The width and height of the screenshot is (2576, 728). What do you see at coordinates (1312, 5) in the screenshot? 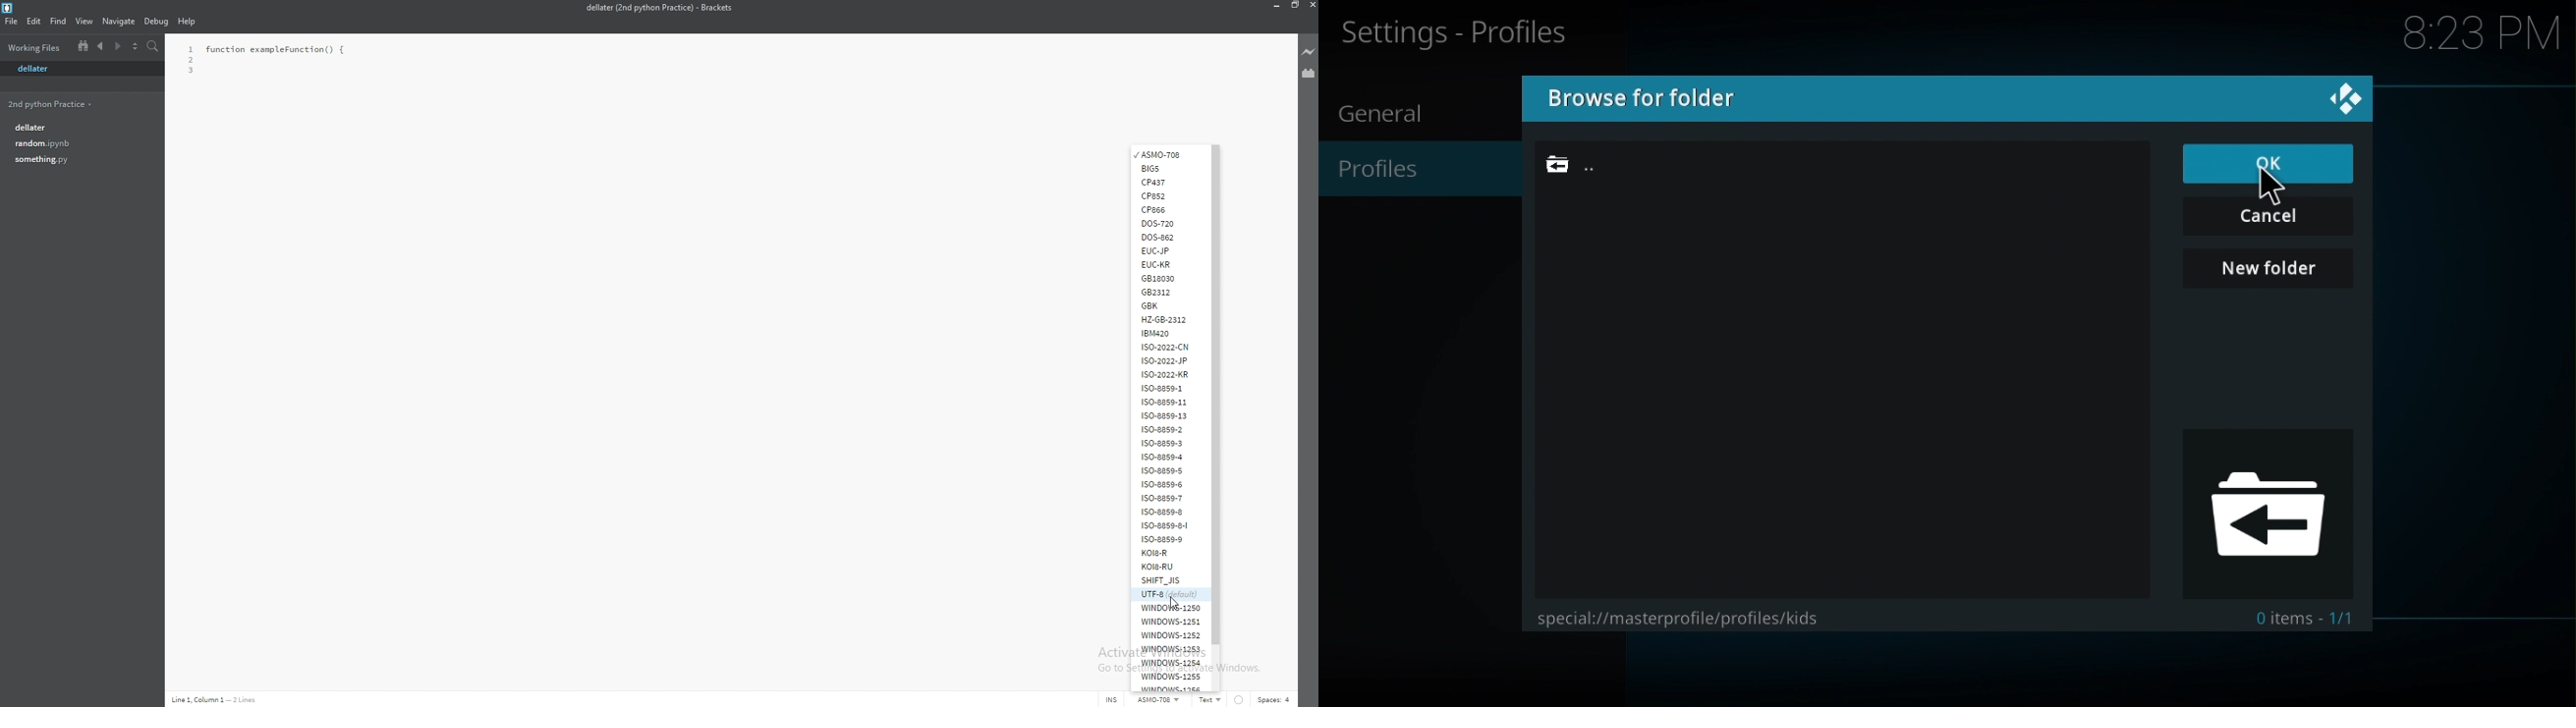
I see `close` at bounding box center [1312, 5].